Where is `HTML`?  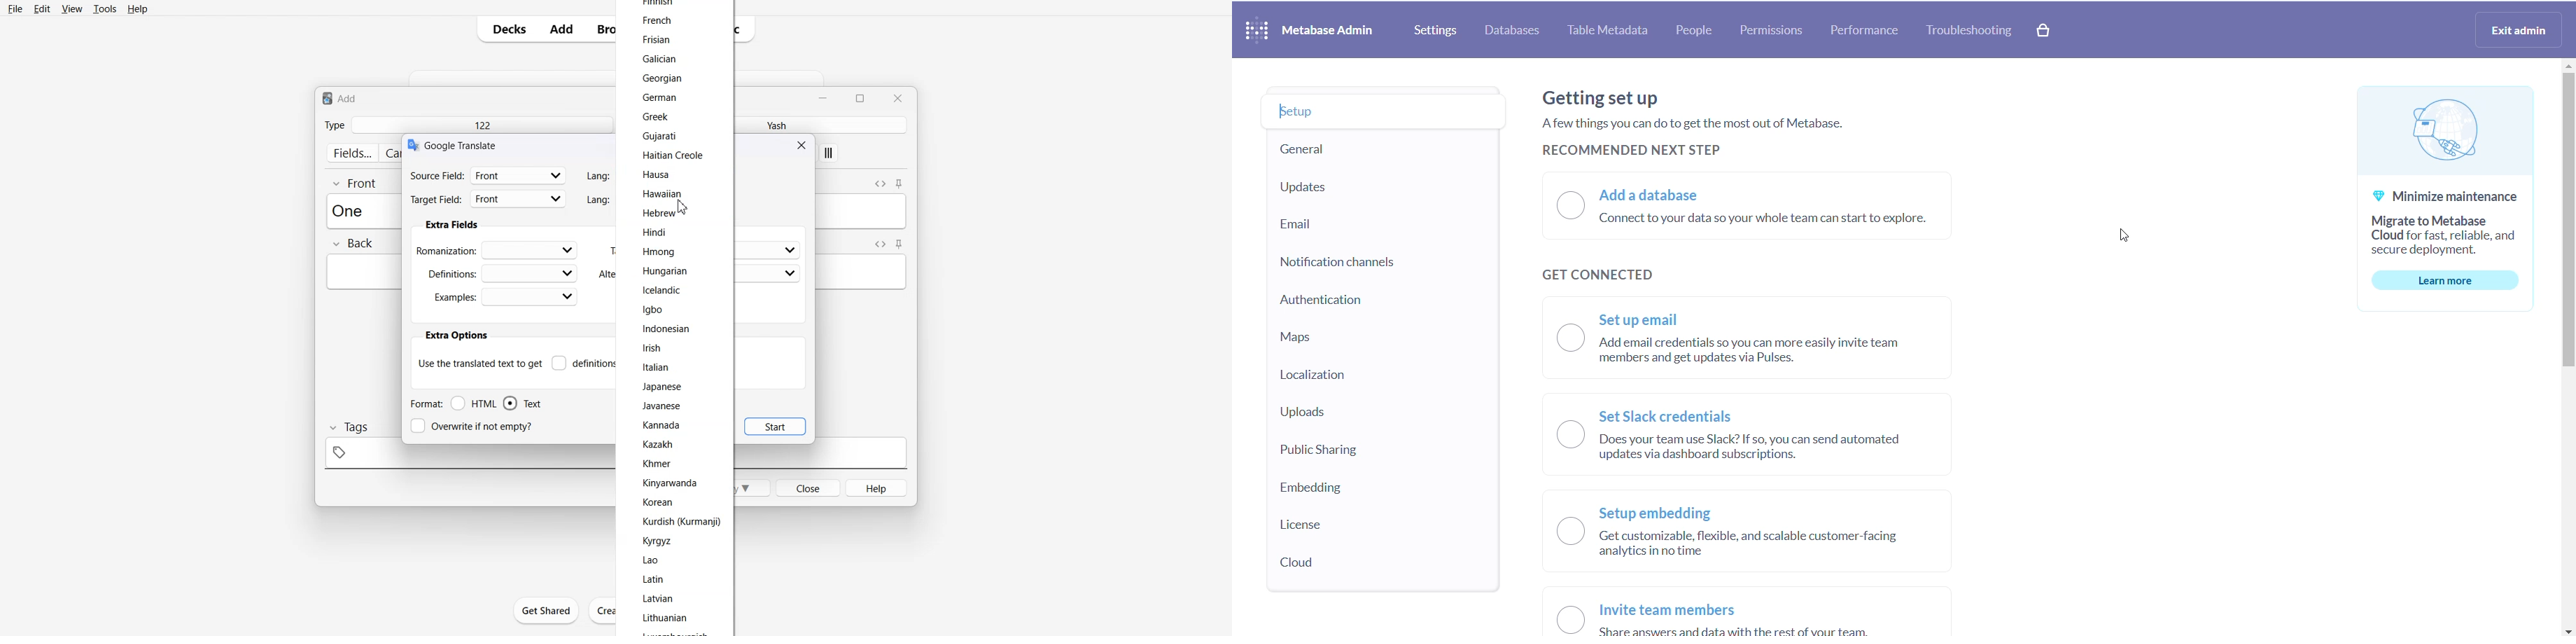 HTML is located at coordinates (474, 403).